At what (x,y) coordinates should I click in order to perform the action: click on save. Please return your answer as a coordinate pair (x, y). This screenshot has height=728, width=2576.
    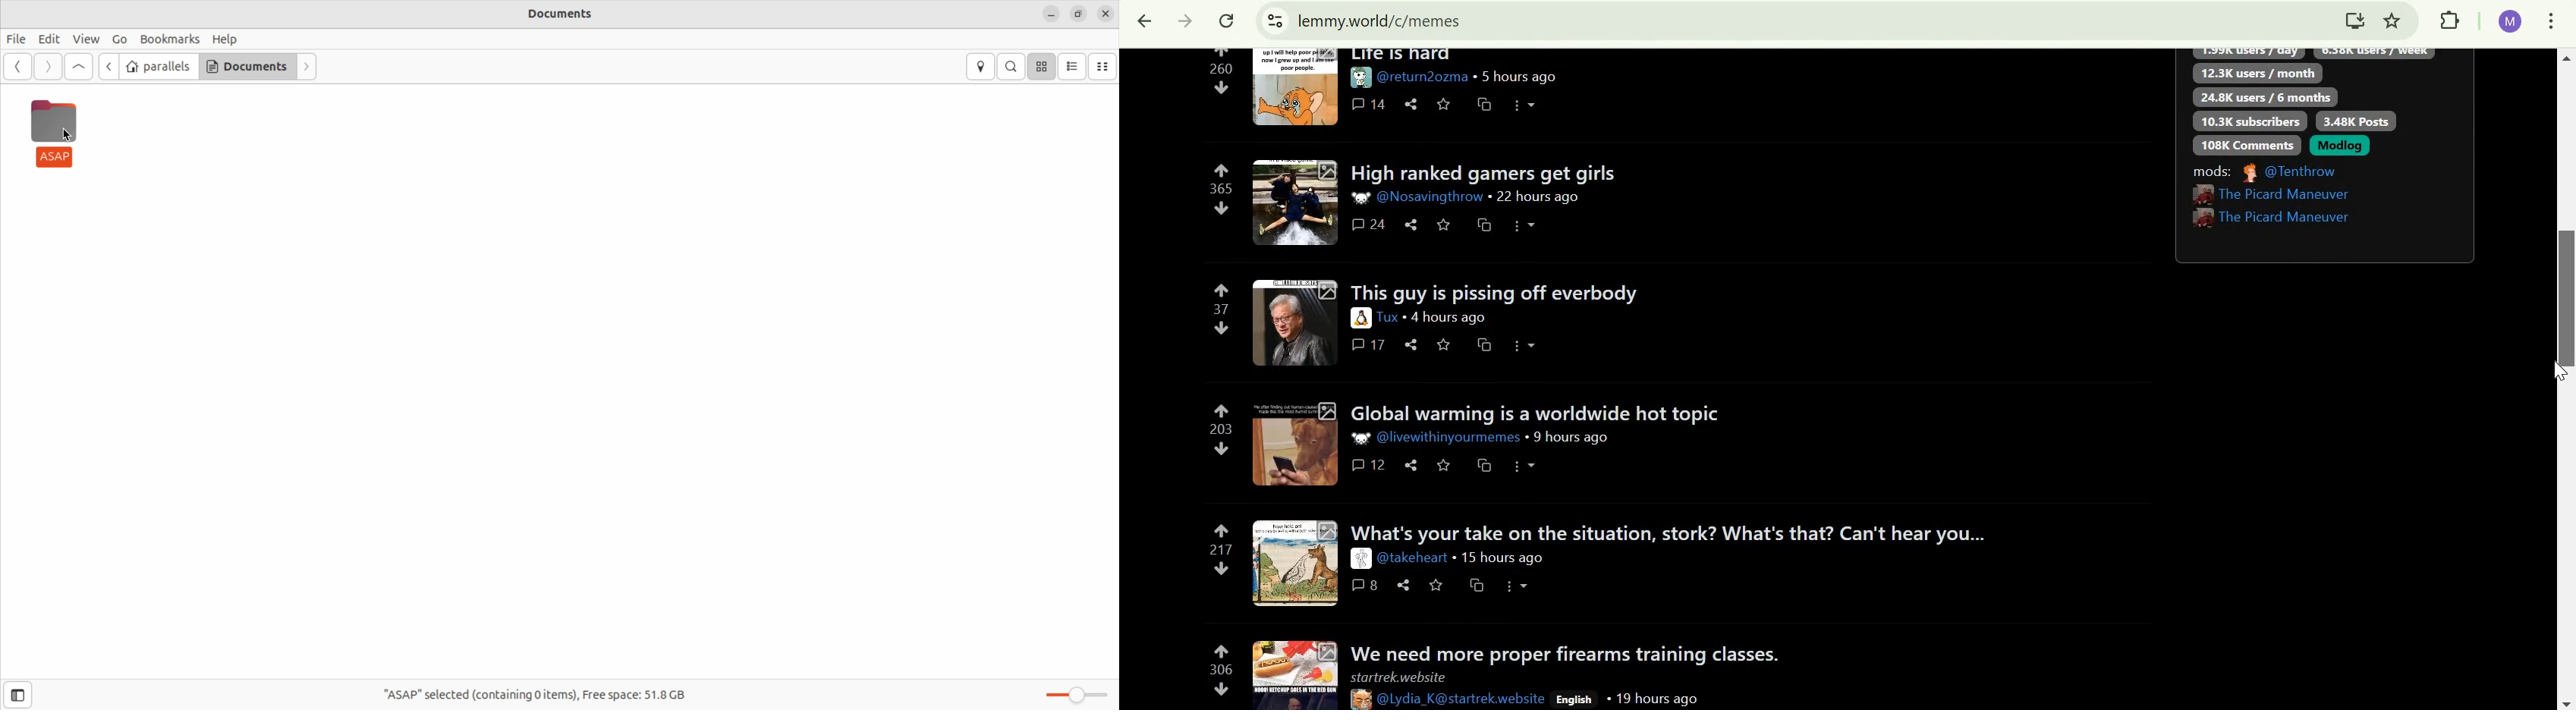
    Looking at the image, I should click on (1444, 102).